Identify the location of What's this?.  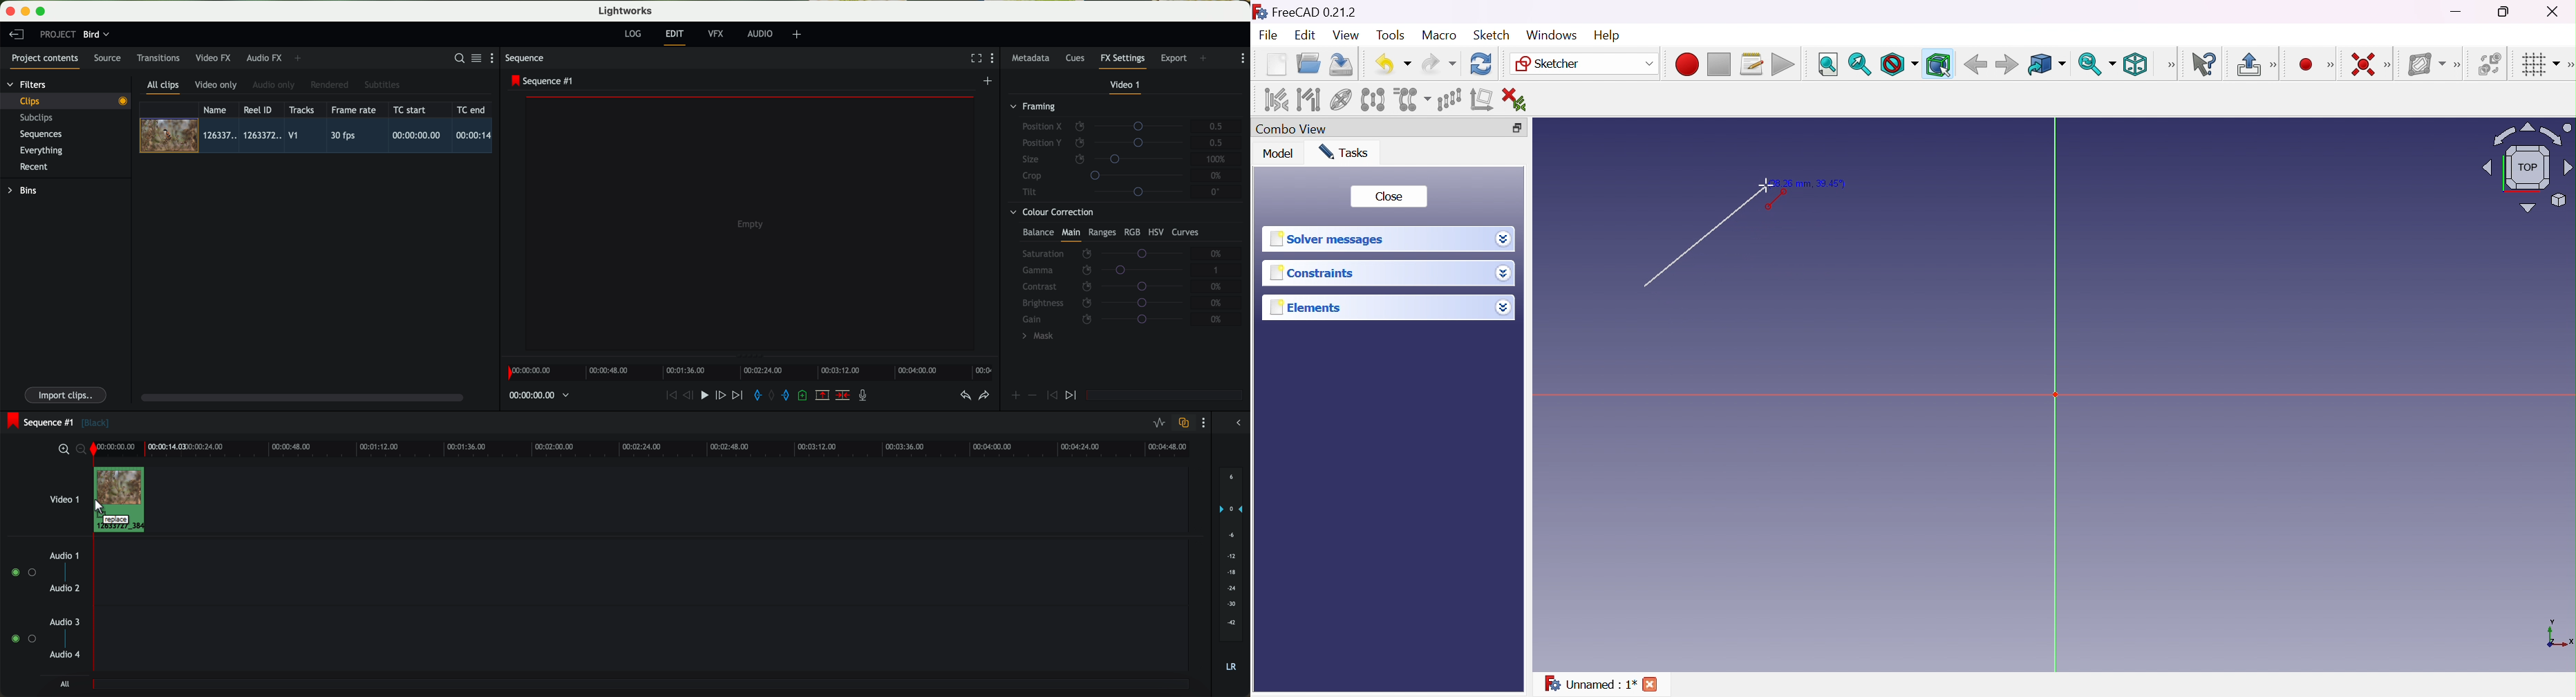
(2207, 65).